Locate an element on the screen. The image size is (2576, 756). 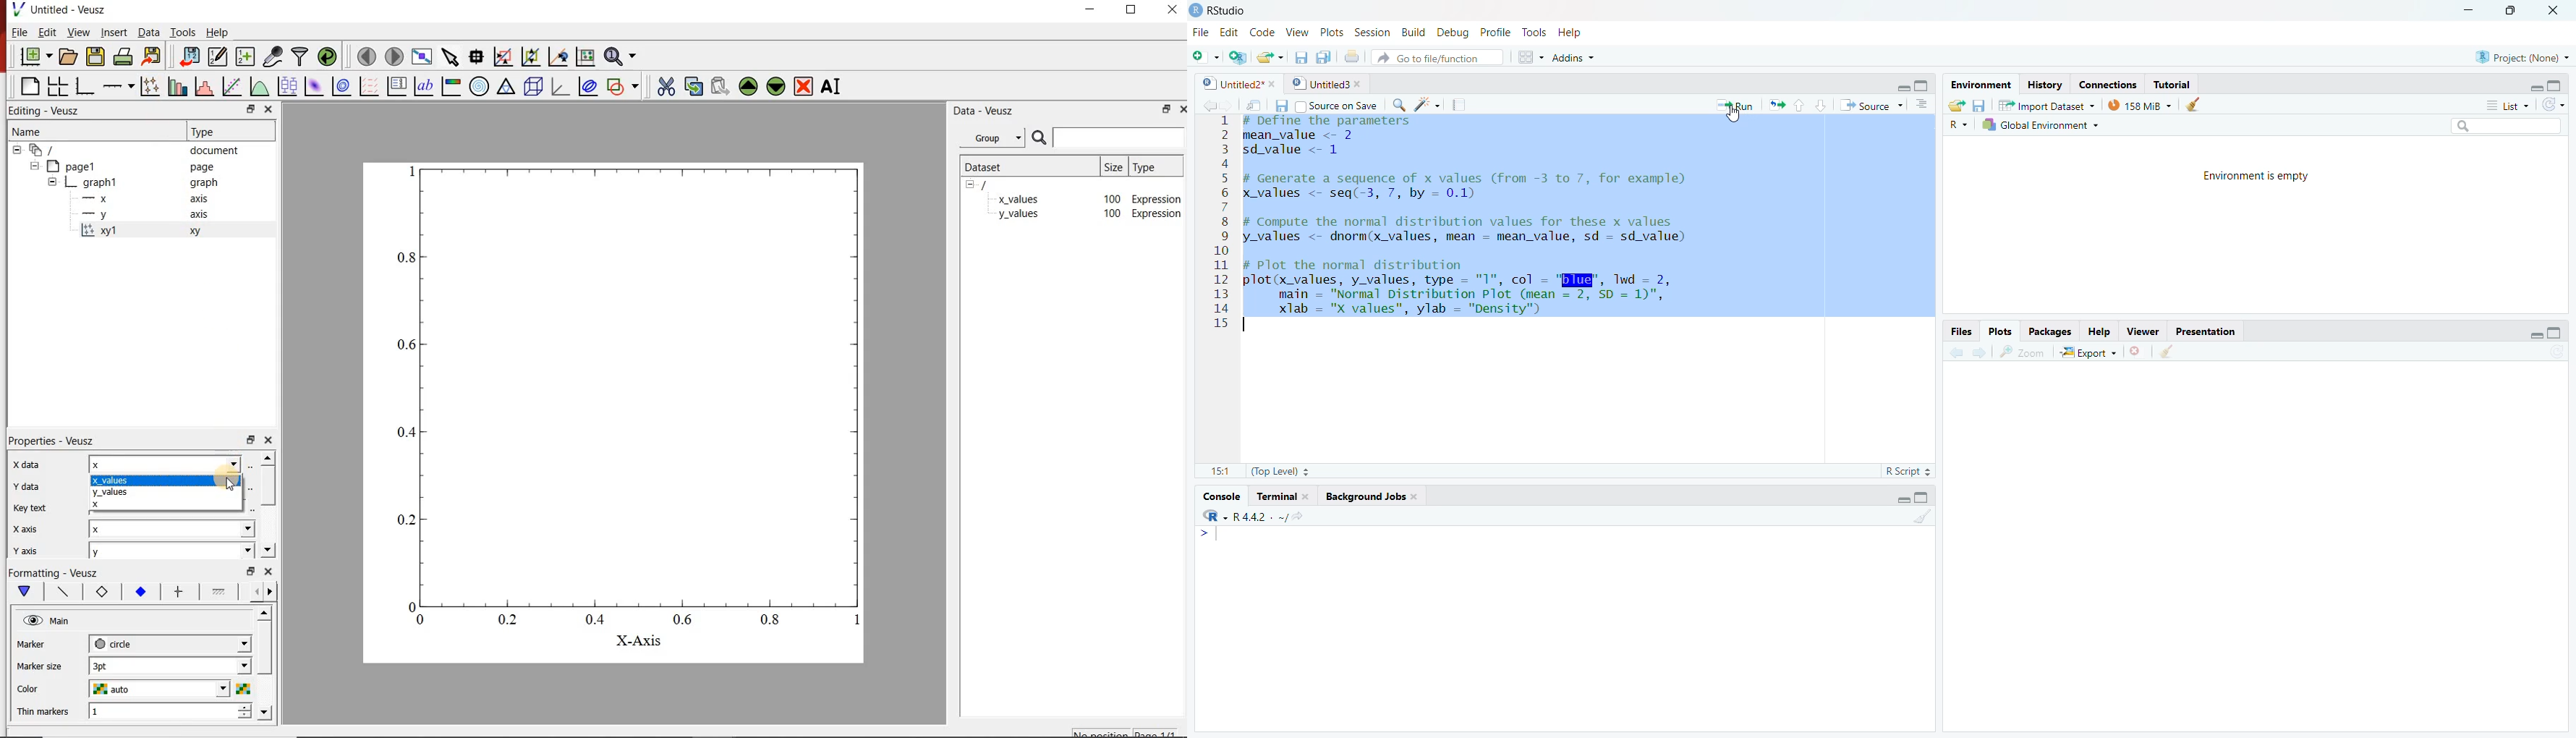
filter data is located at coordinates (300, 57).